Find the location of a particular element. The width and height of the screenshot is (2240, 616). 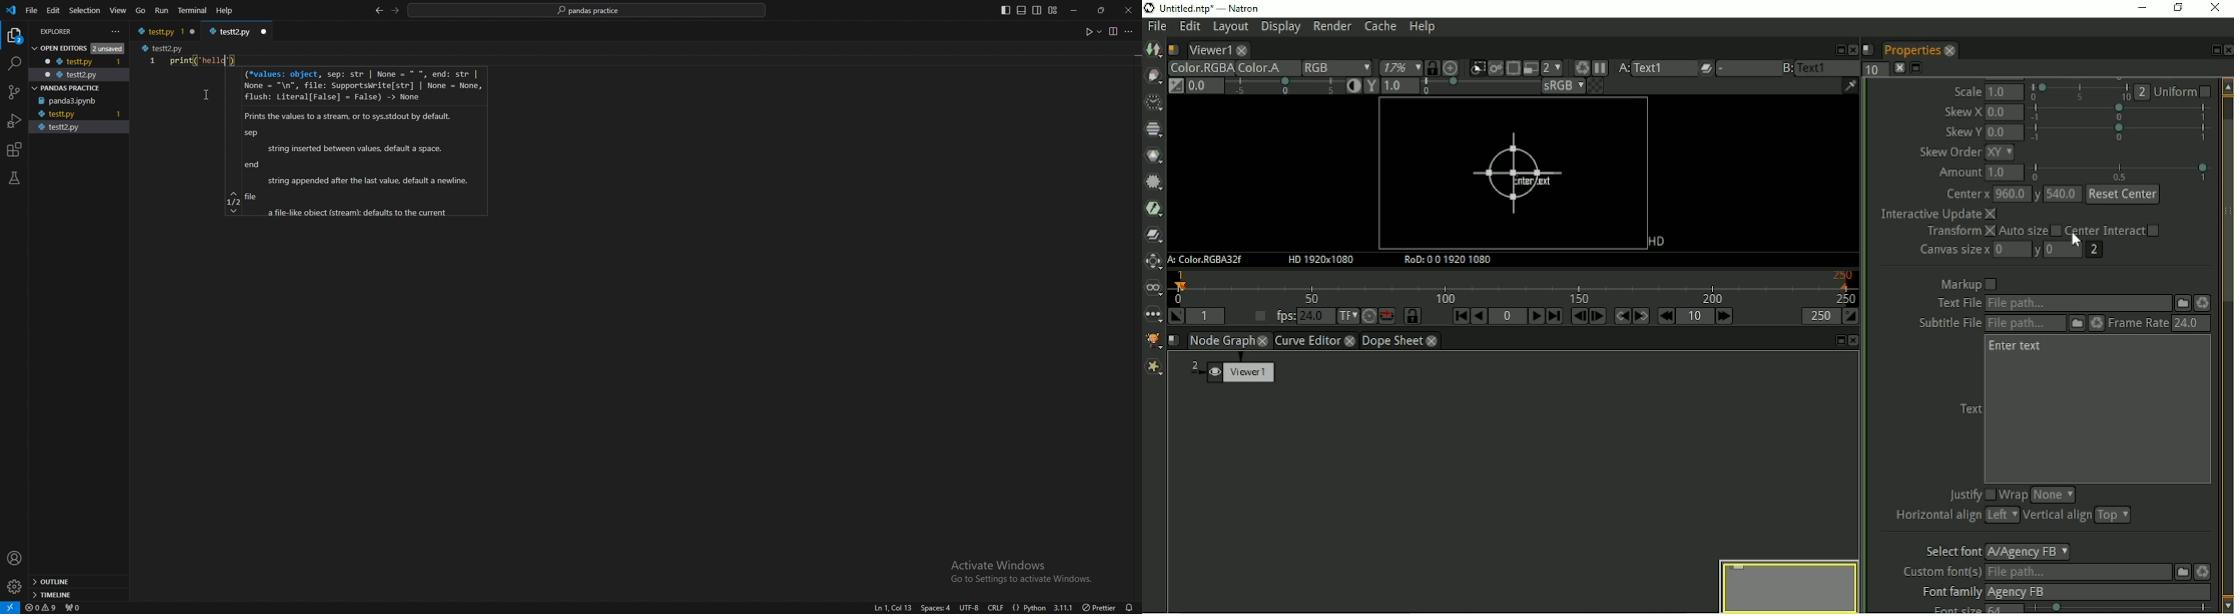

scale is located at coordinates (152, 71).